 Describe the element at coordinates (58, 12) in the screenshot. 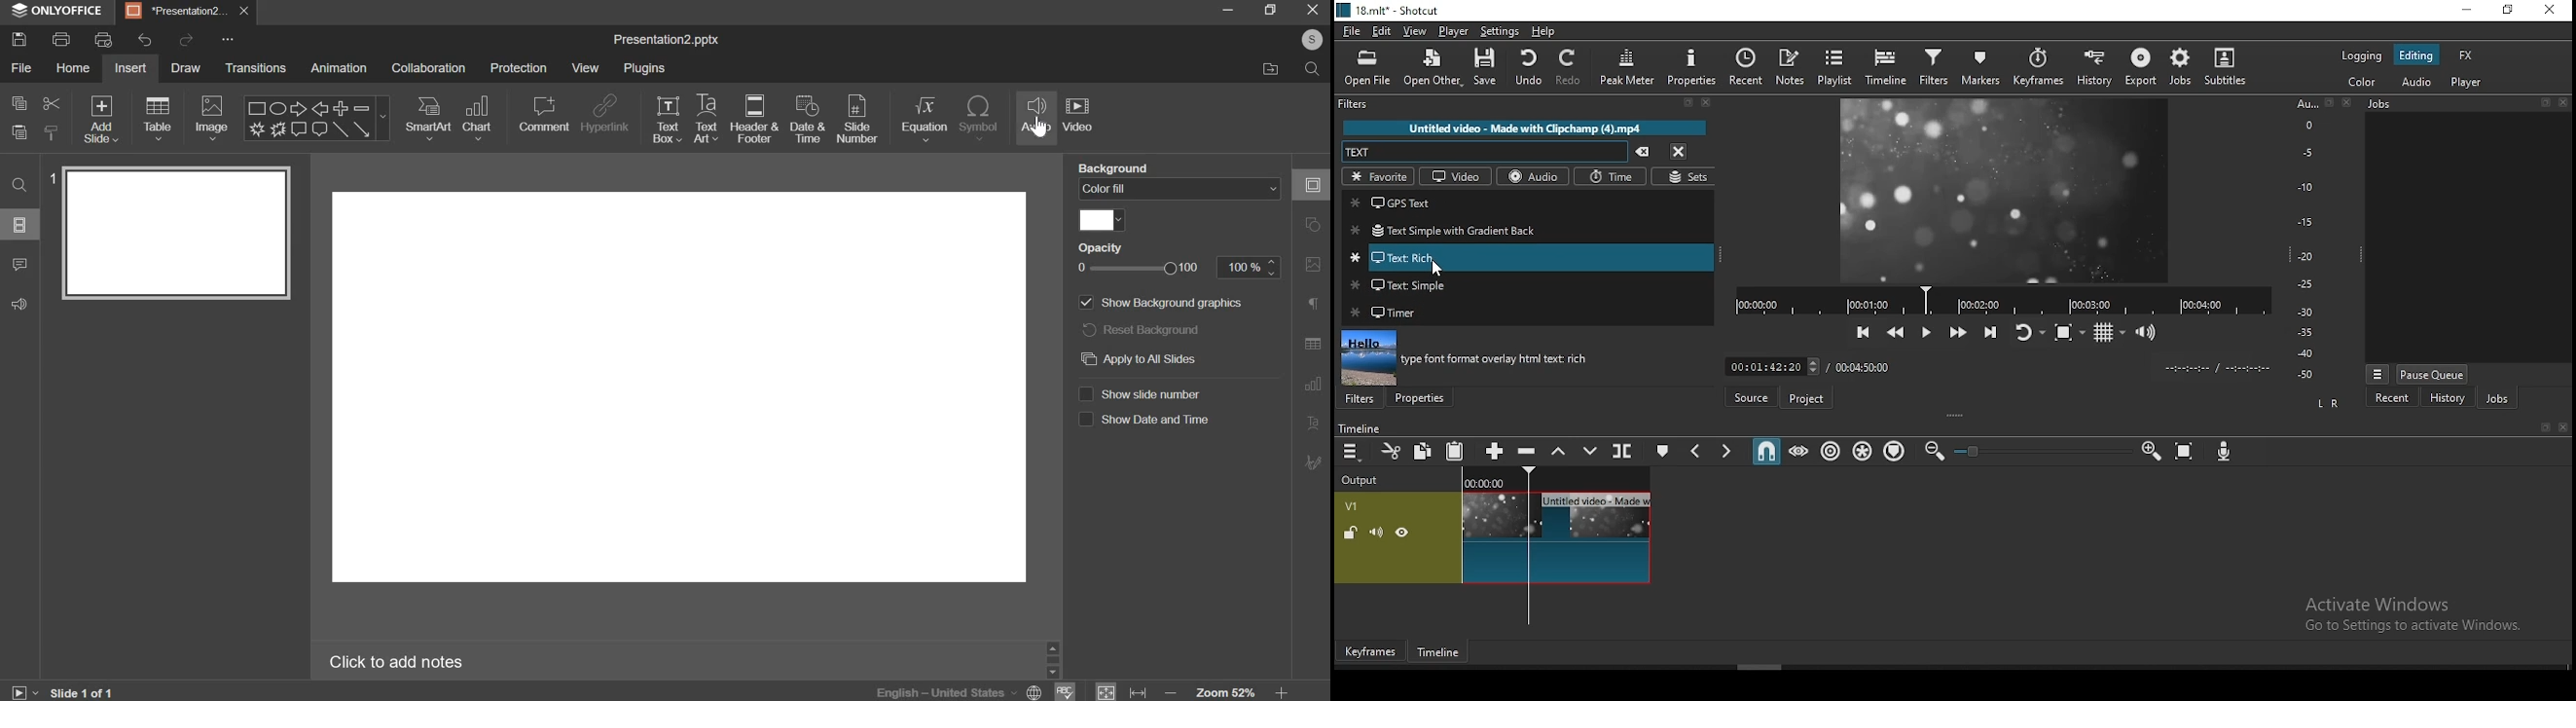

I see `onlyoffice` at that location.